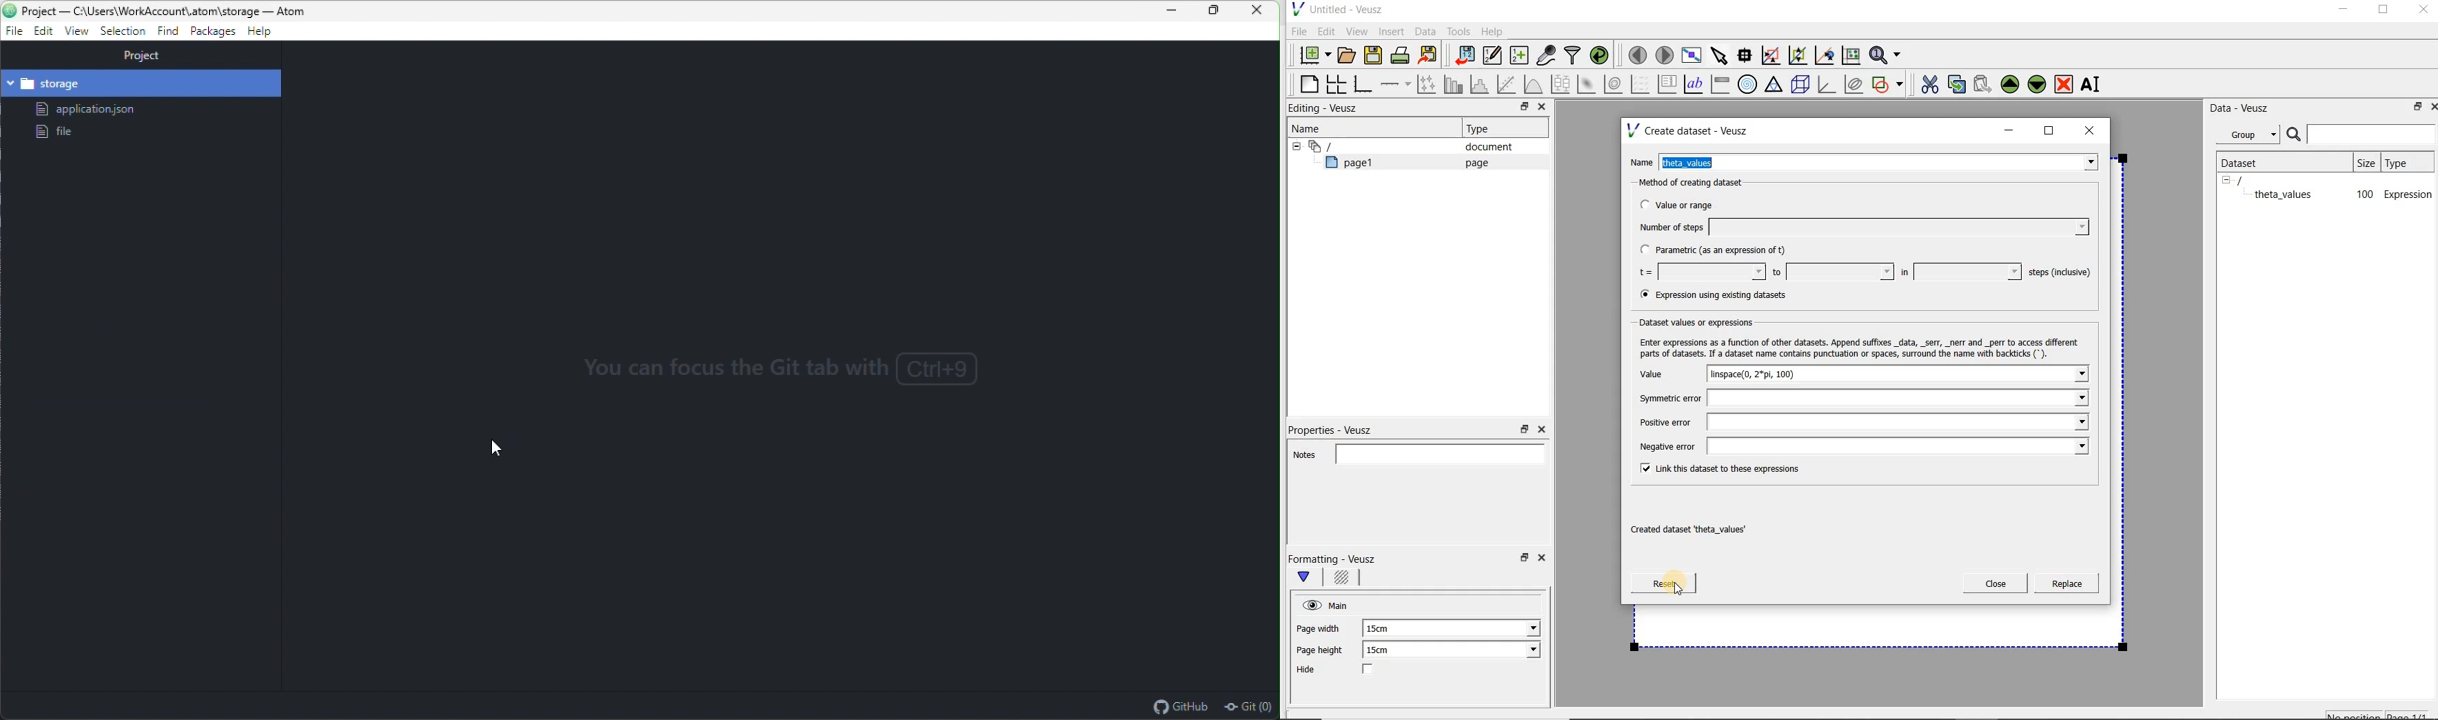 This screenshot has width=2464, height=728. I want to click on You can focus the Git tab with Ctrl + 9, so click(804, 374).